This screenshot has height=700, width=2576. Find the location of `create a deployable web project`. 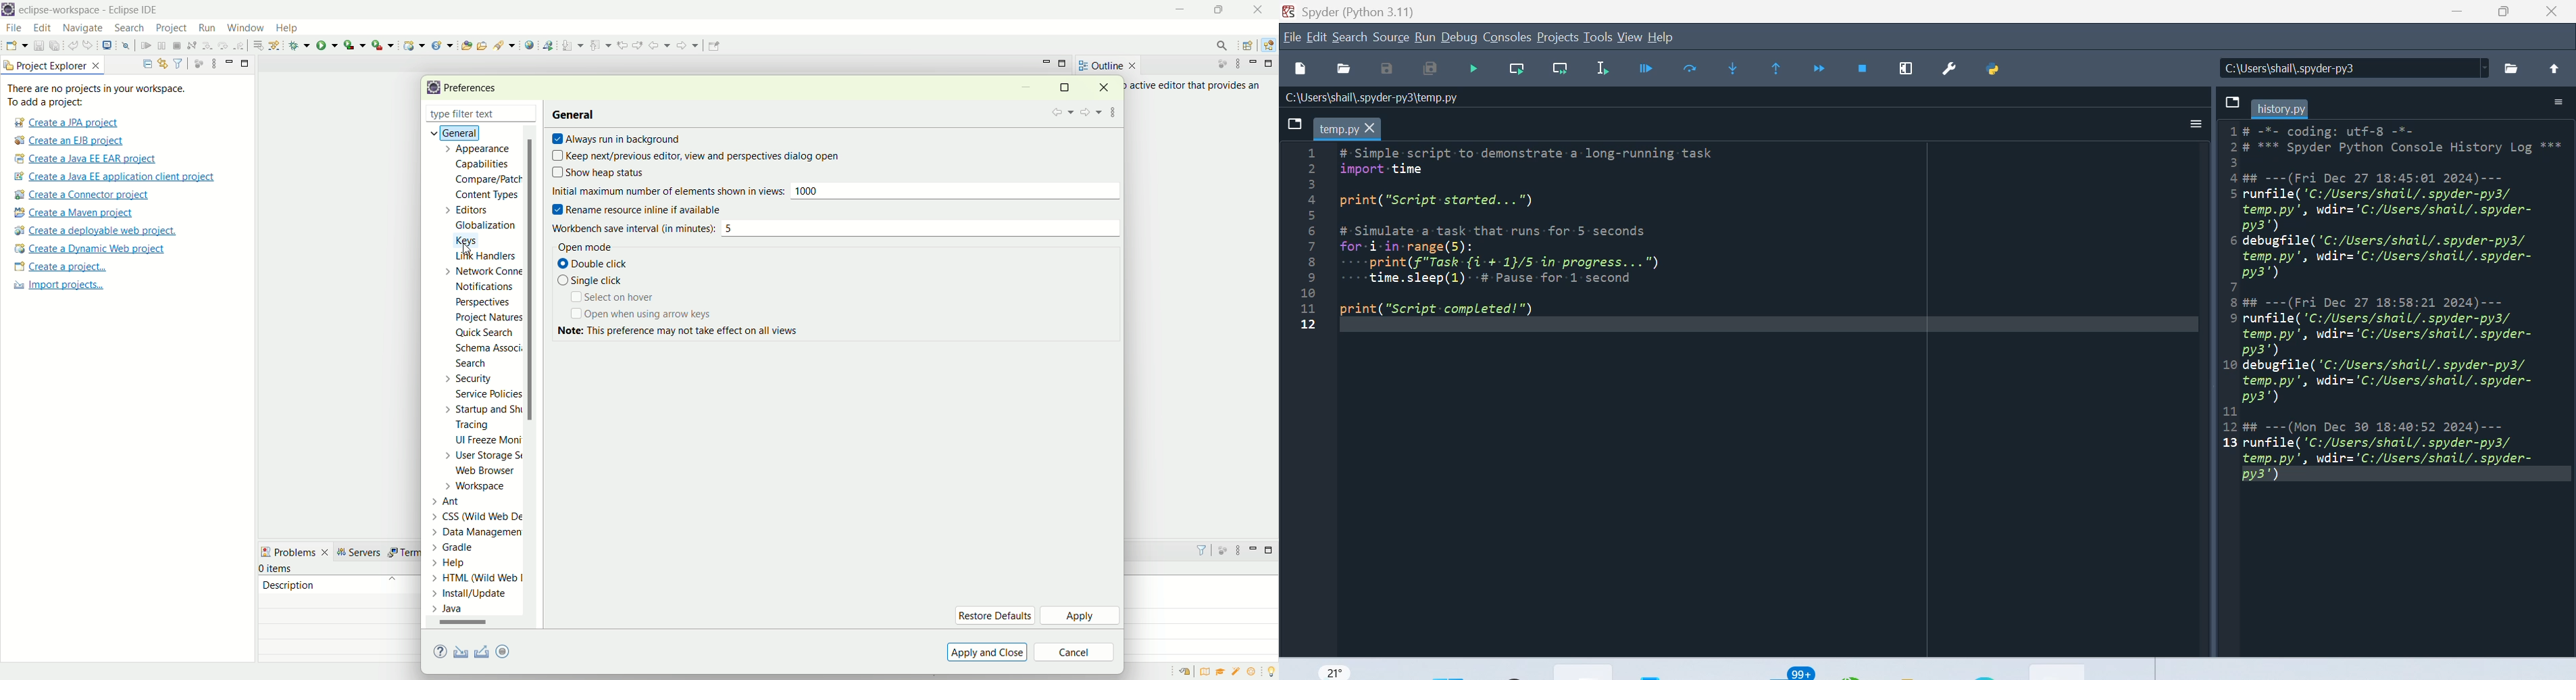

create a deployable web project is located at coordinates (96, 231).